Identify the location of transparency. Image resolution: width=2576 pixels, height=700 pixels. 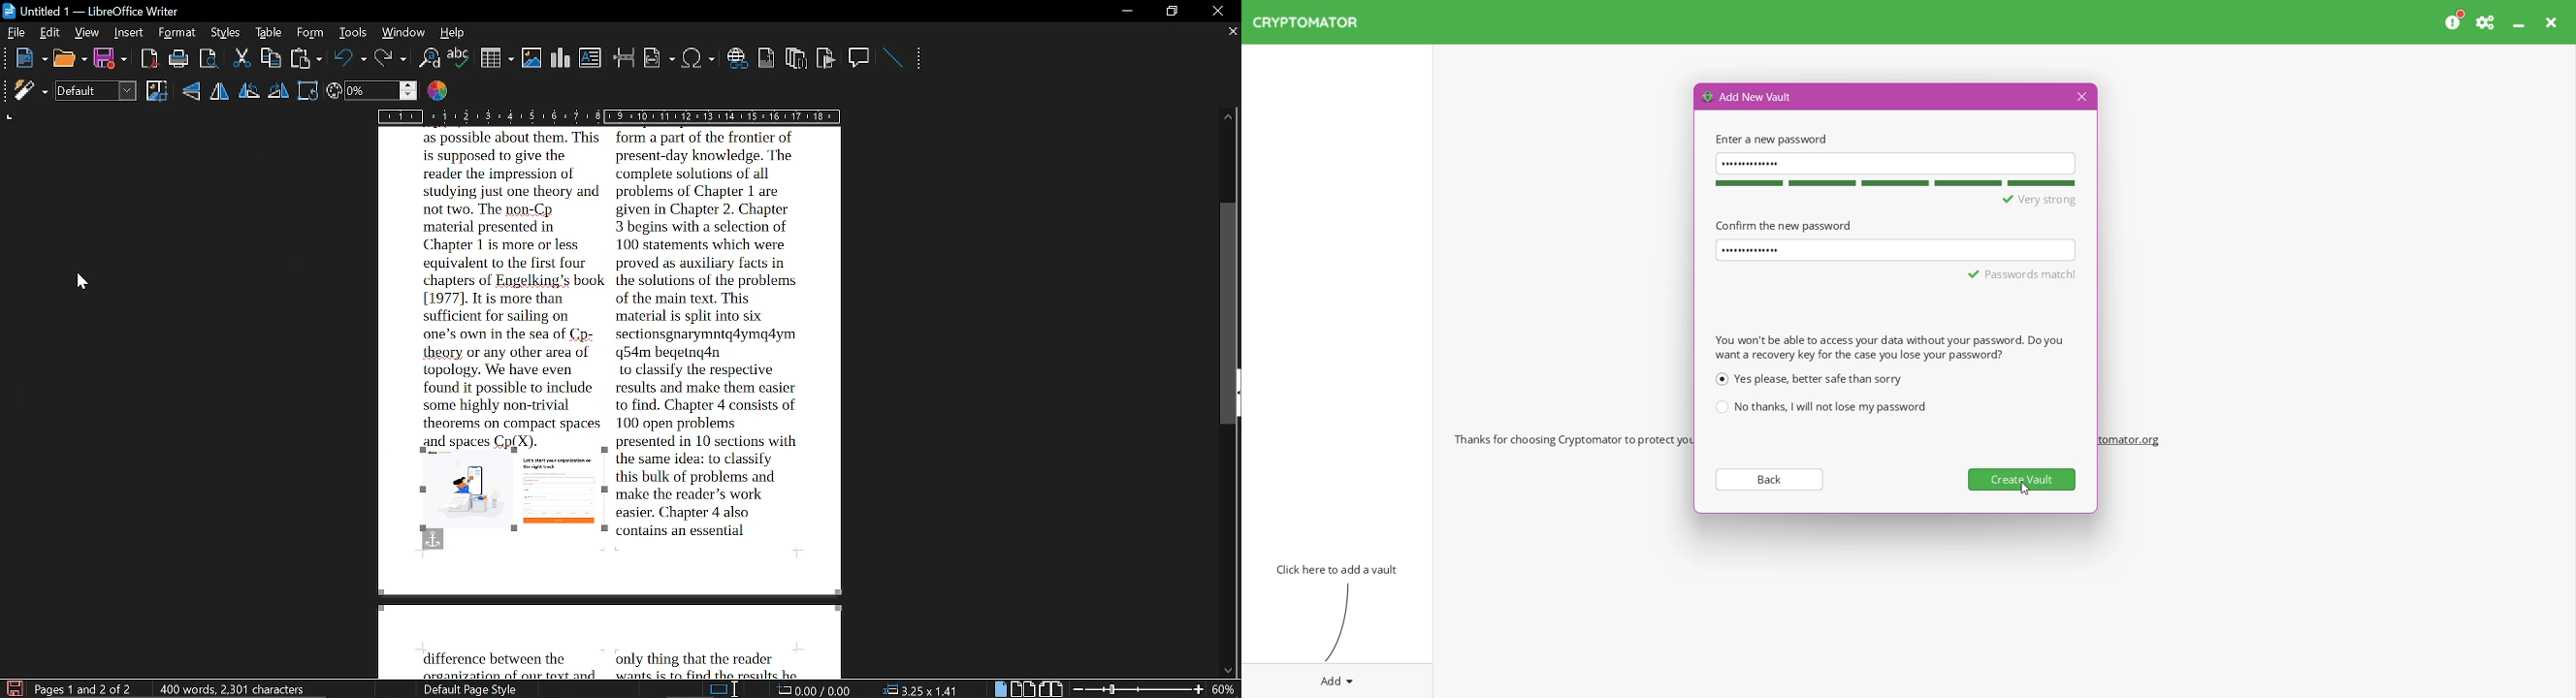
(370, 91).